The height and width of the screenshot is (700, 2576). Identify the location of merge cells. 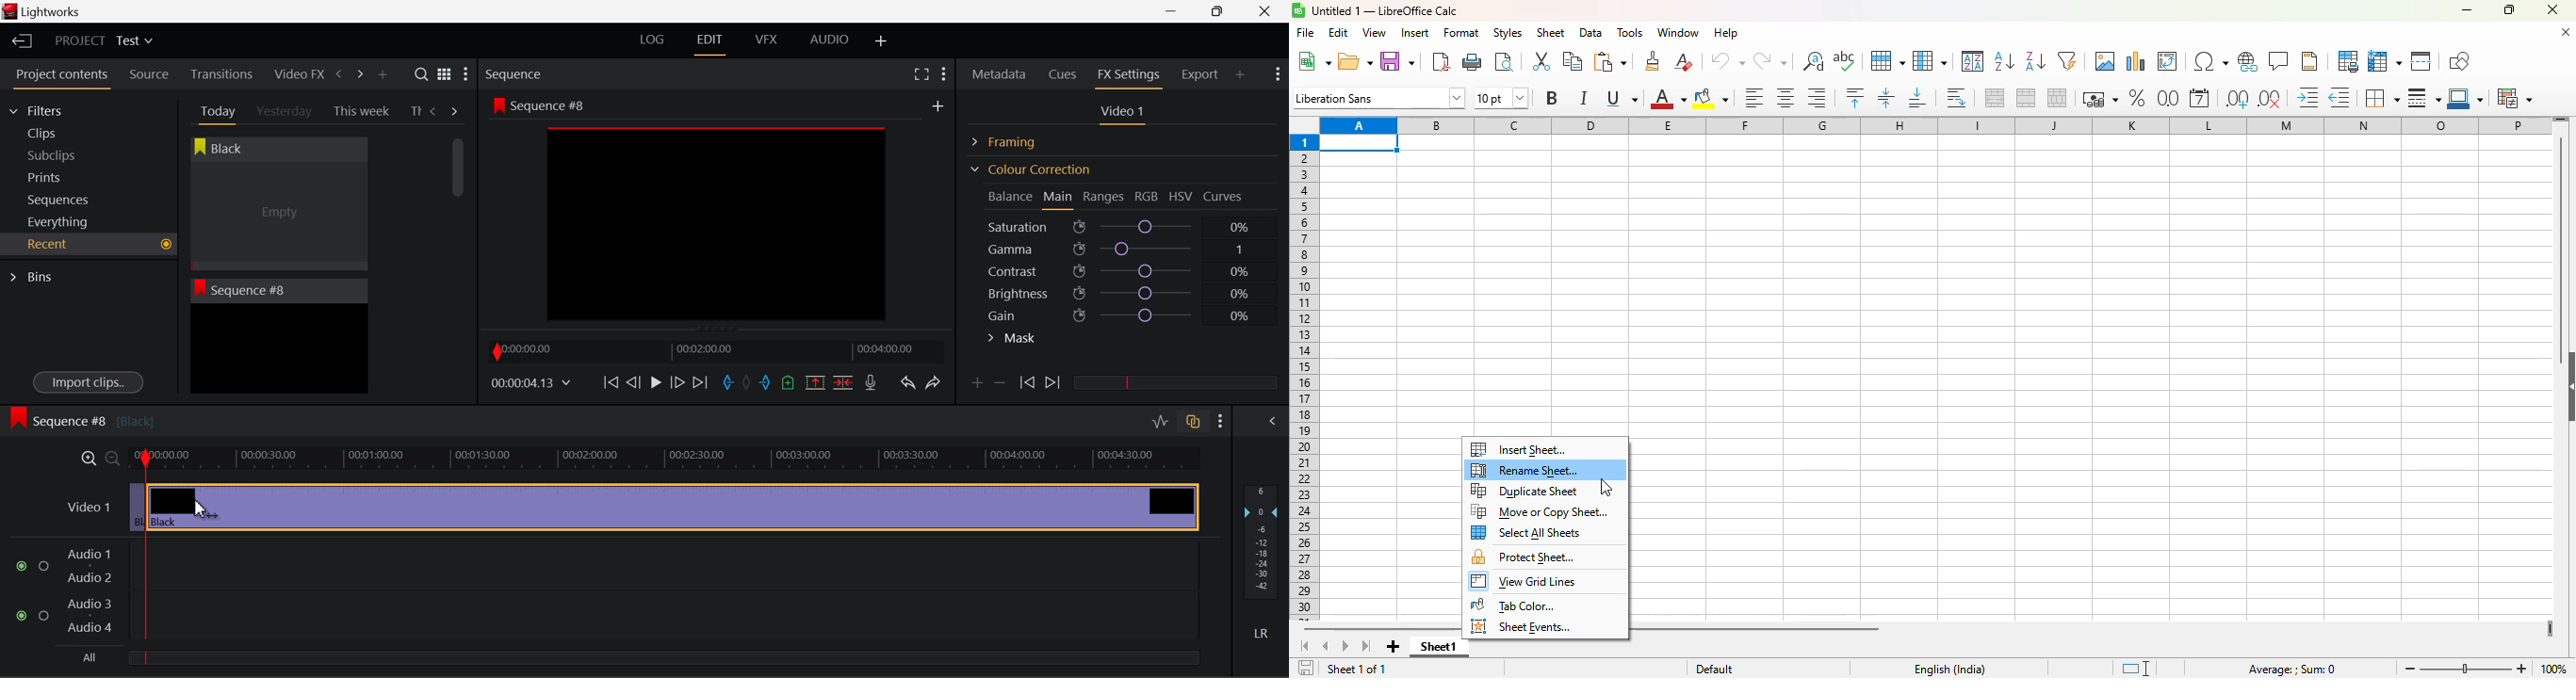
(2027, 97).